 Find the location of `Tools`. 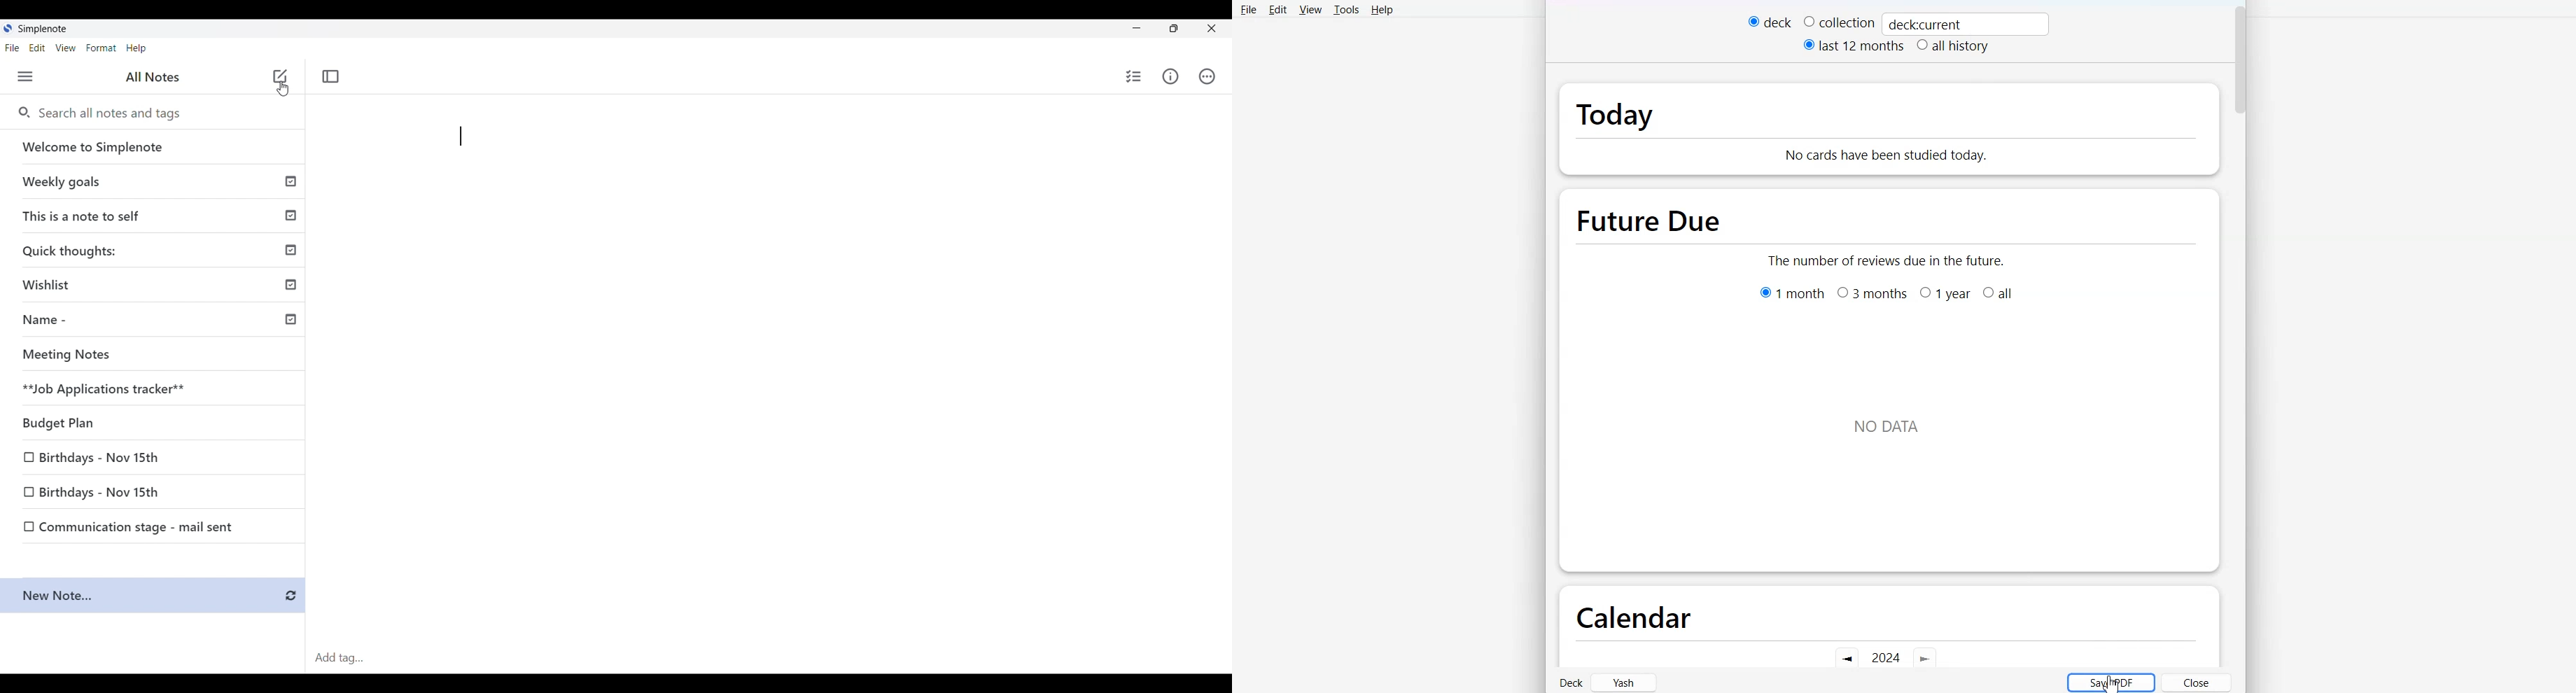

Tools is located at coordinates (1346, 10).